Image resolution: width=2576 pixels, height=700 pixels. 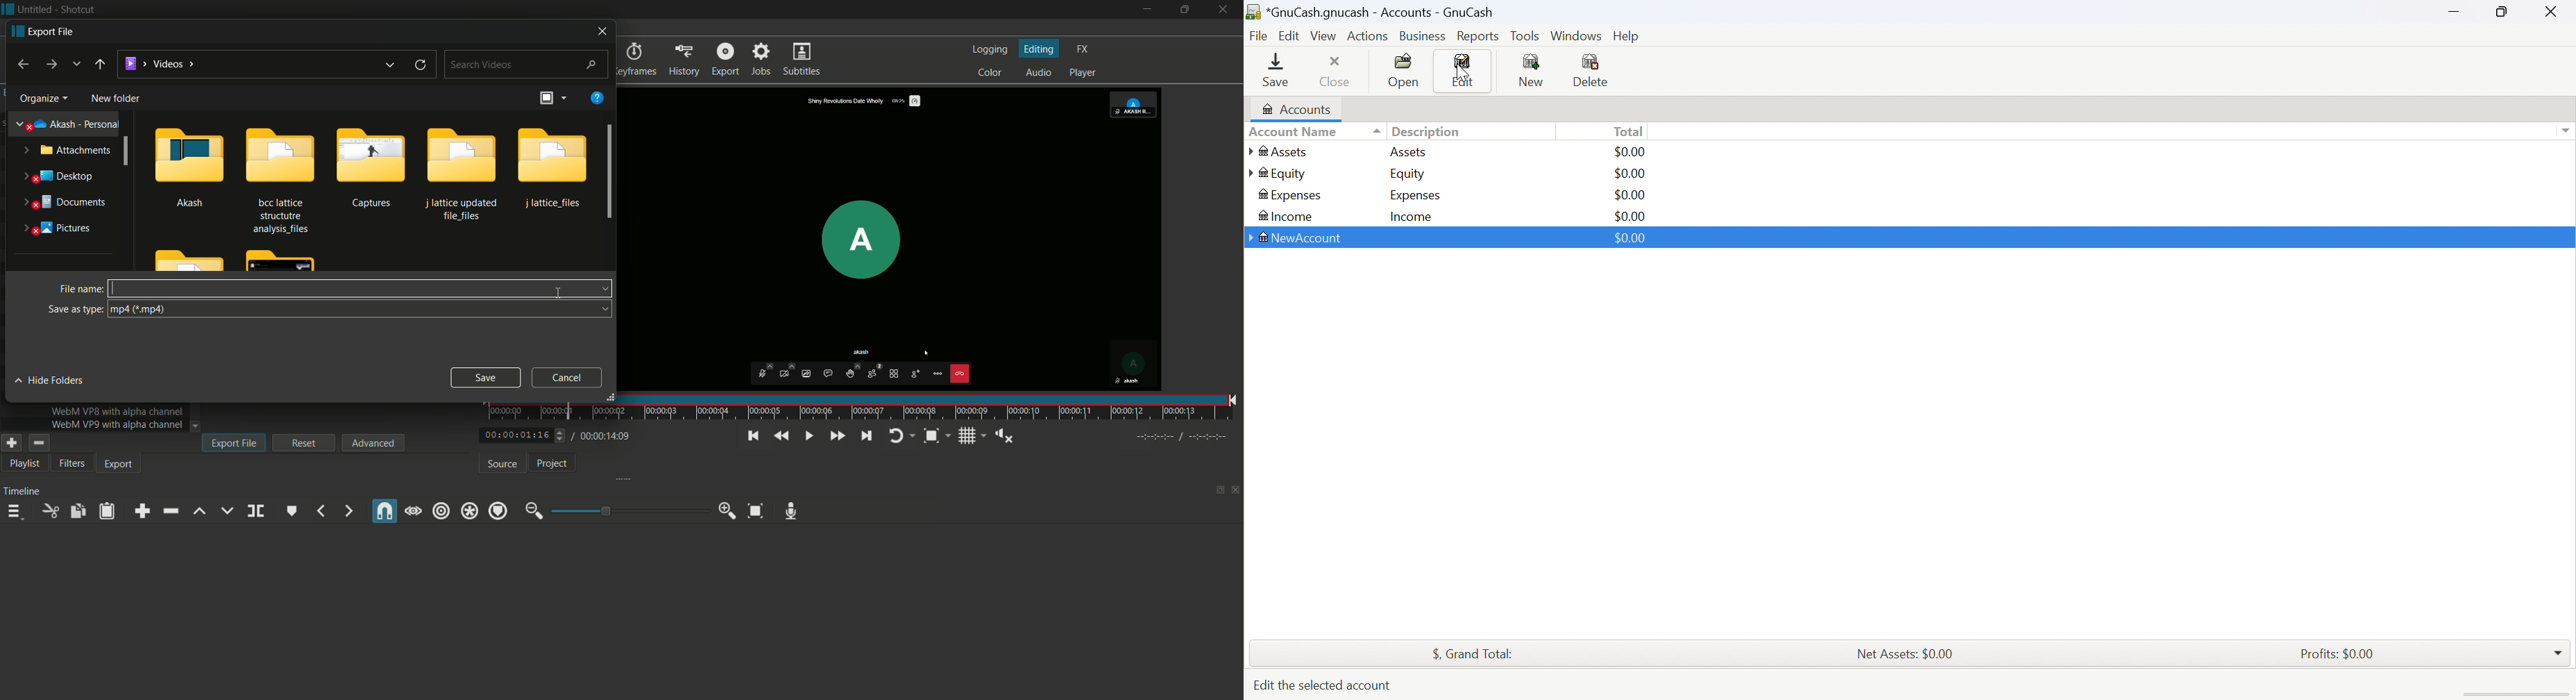 What do you see at coordinates (931, 436) in the screenshot?
I see `toggle zoom` at bounding box center [931, 436].